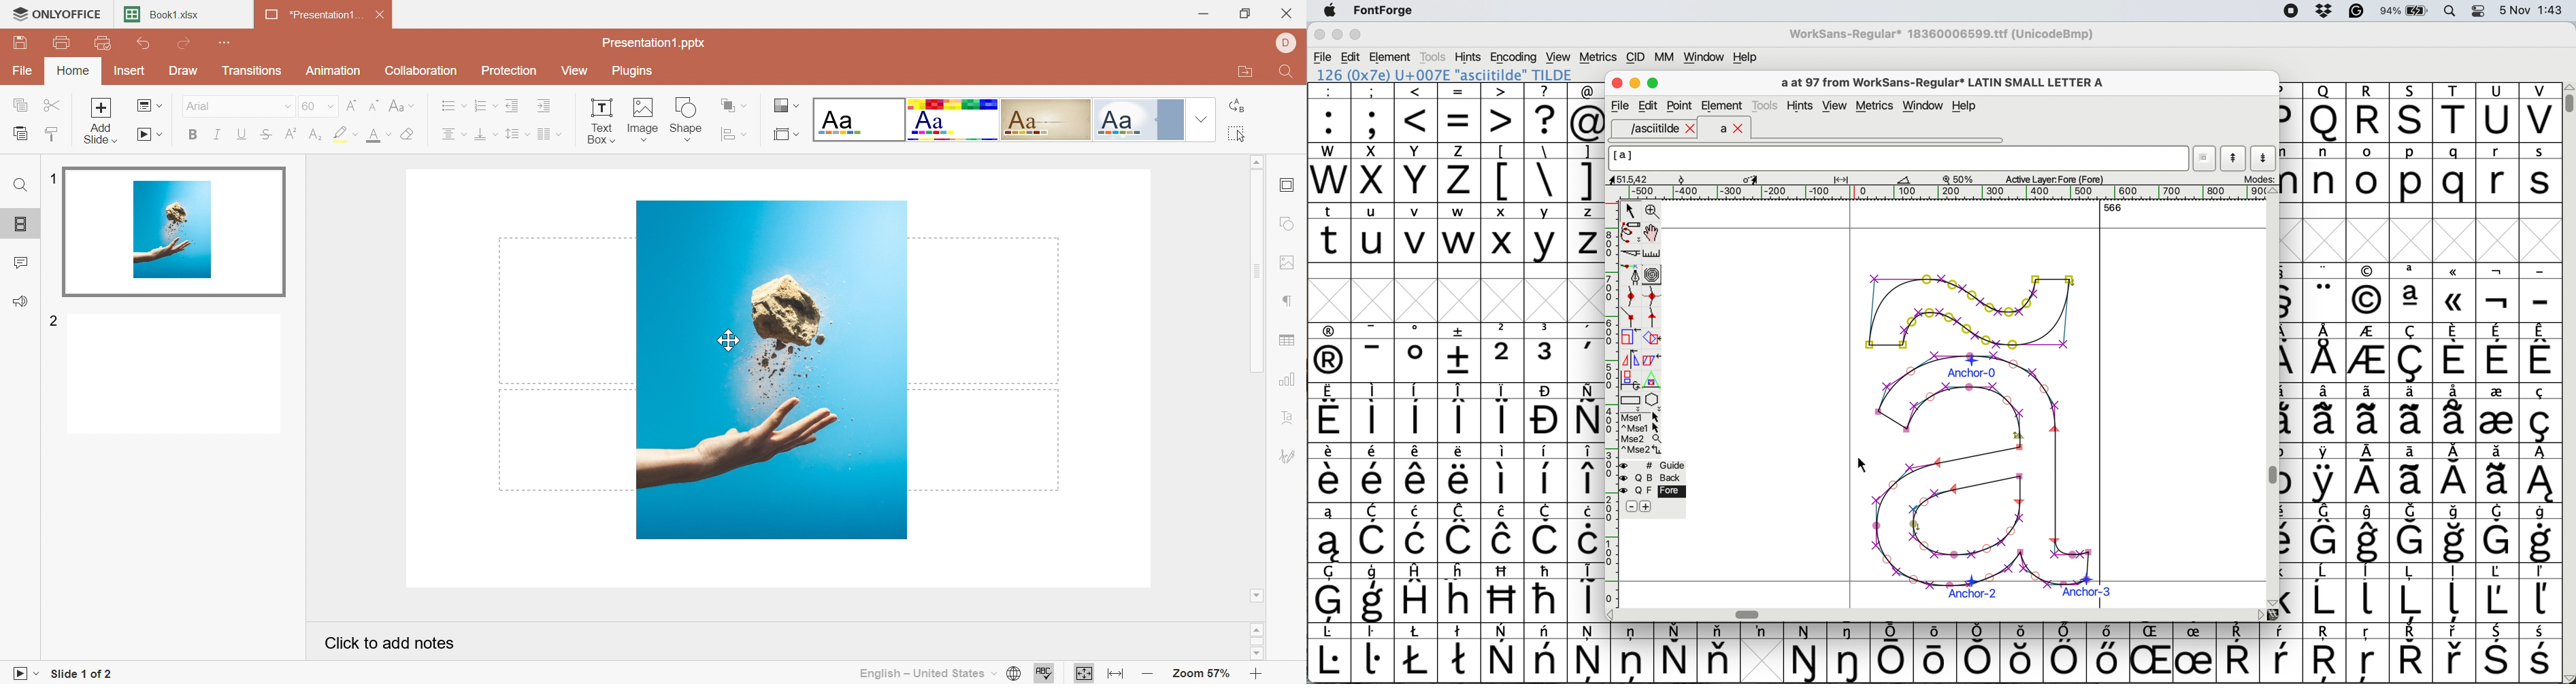 Image resolution: width=2576 pixels, height=700 pixels. Describe the element at coordinates (786, 133) in the screenshot. I see `Select slide layout` at that location.